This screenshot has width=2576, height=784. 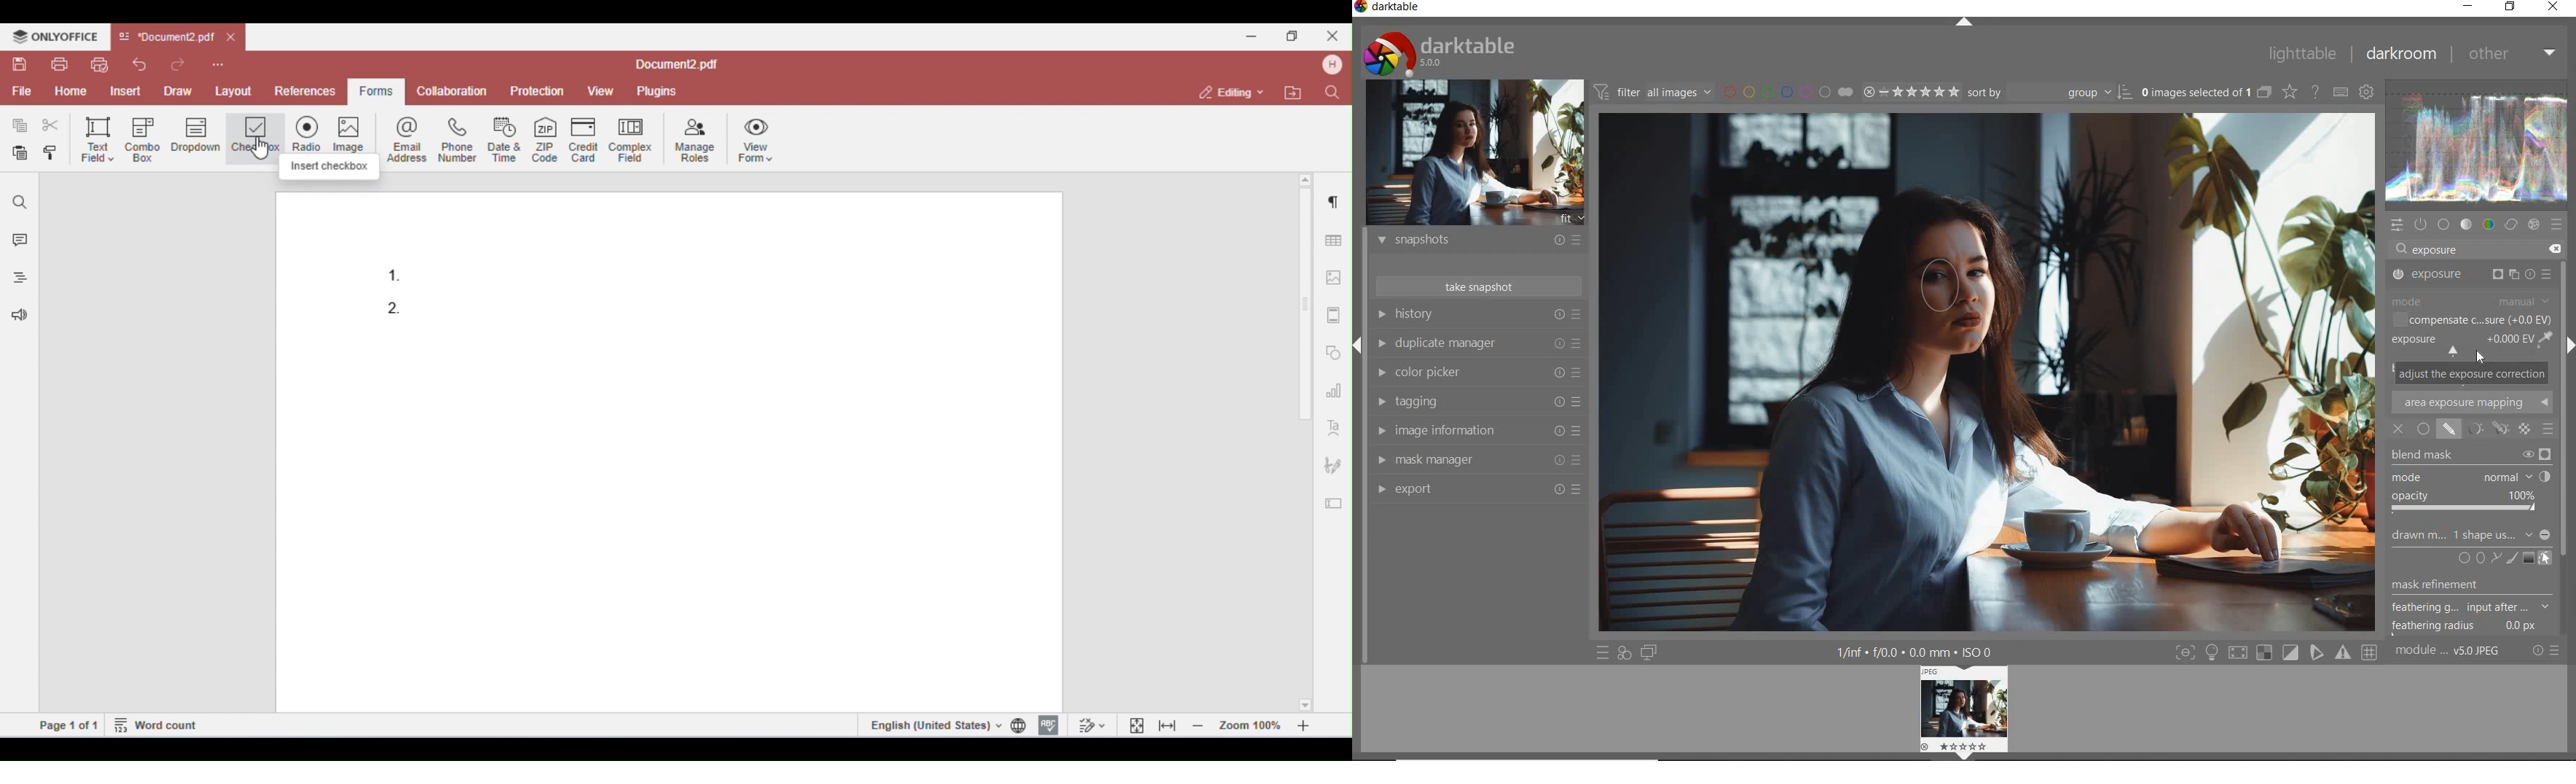 What do you see at coordinates (1652, 90) in the screenshot?
I see `filter images based on their modules` at bounding box center [1652, 90].